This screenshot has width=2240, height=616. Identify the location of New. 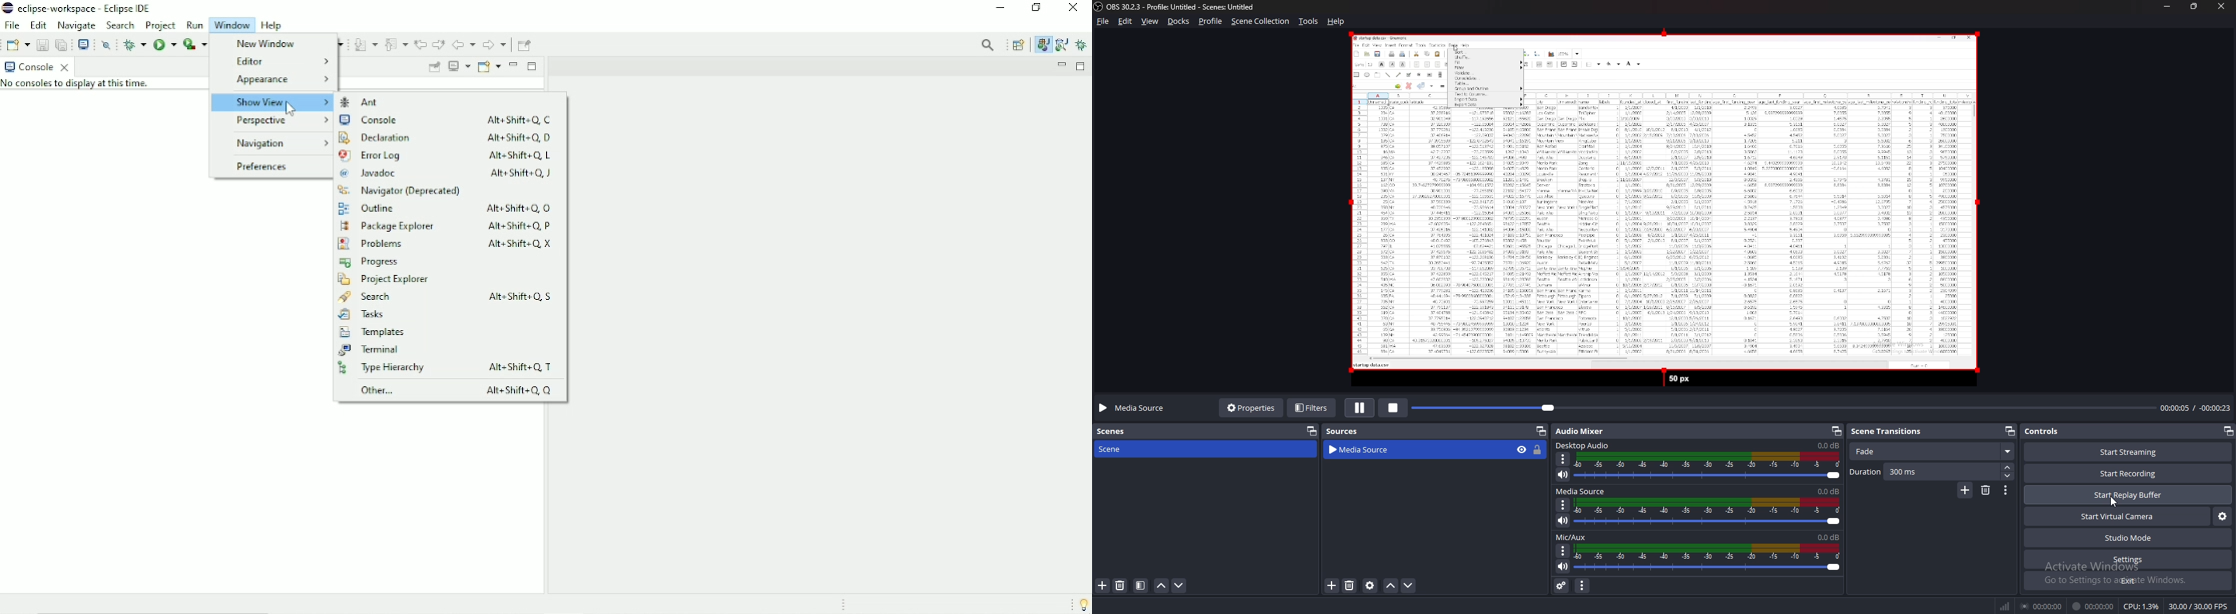
(18, 44).